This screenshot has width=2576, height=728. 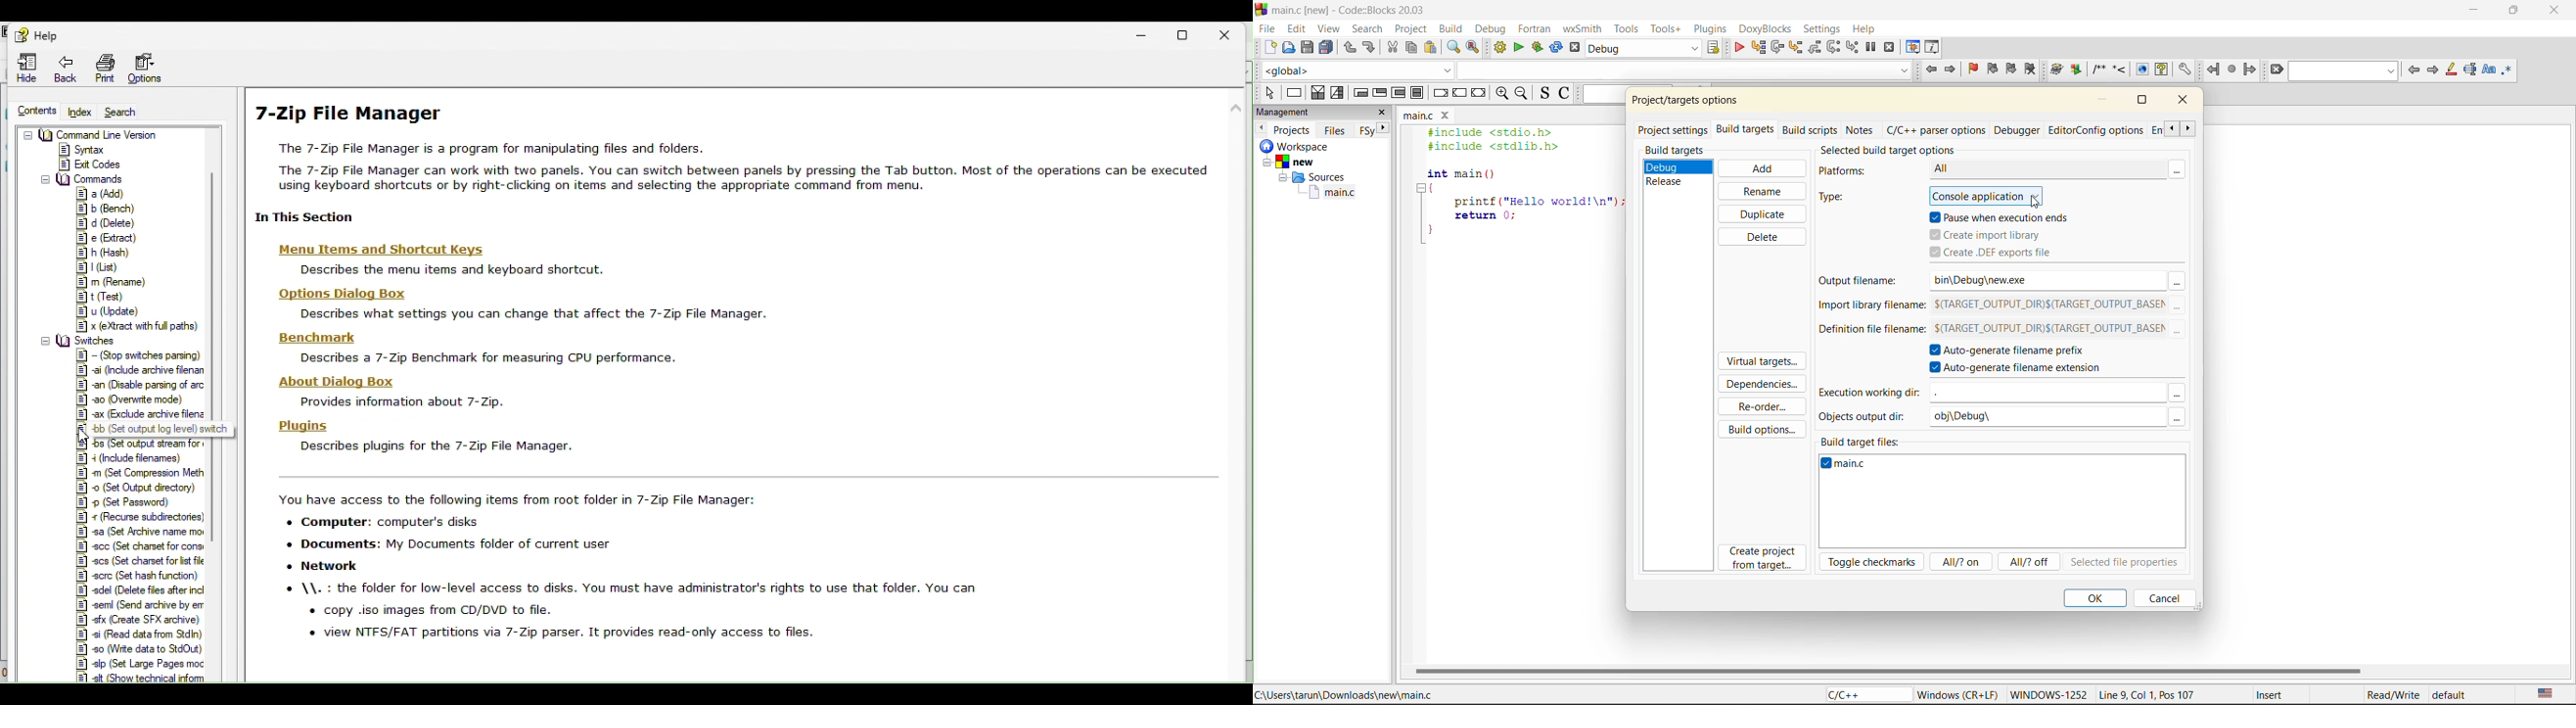 What do you see at coordinates (1766, 237) in the screenshot?
I see `delete` at bounding box center [1766, 237].